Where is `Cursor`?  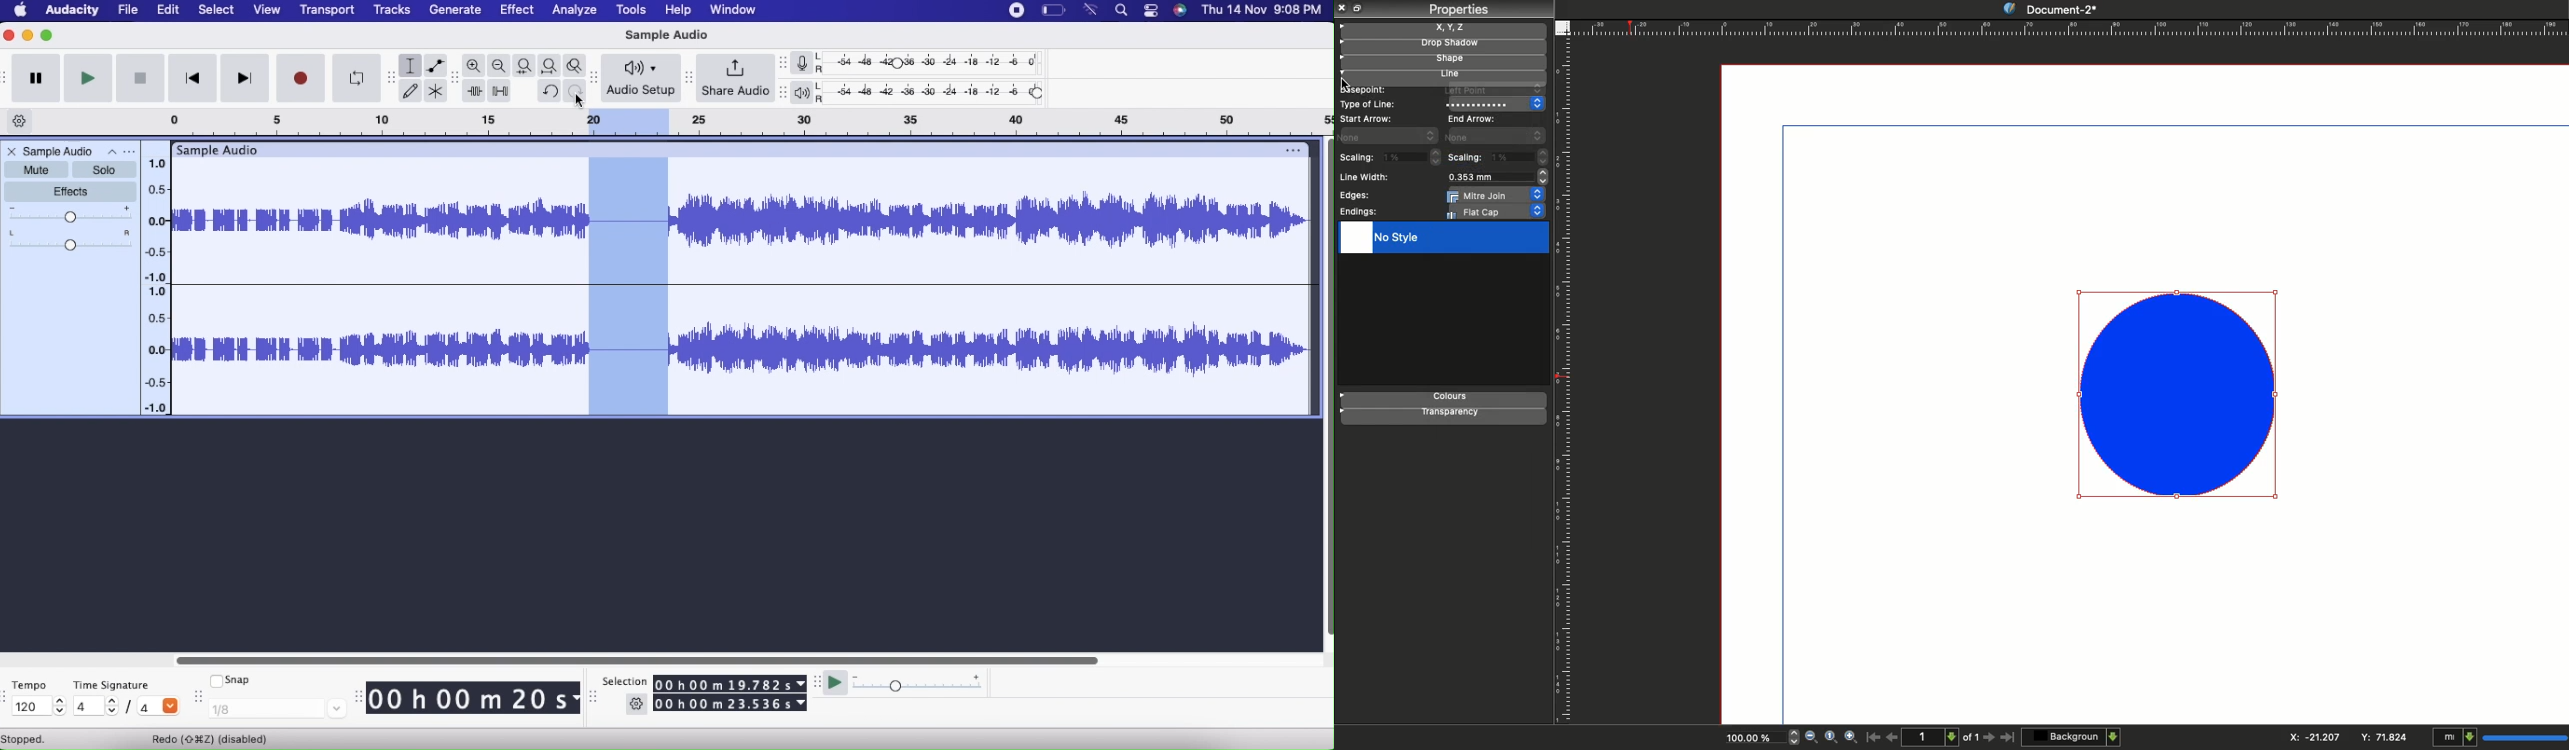
Cursor is located at coordinates (1345, 82).